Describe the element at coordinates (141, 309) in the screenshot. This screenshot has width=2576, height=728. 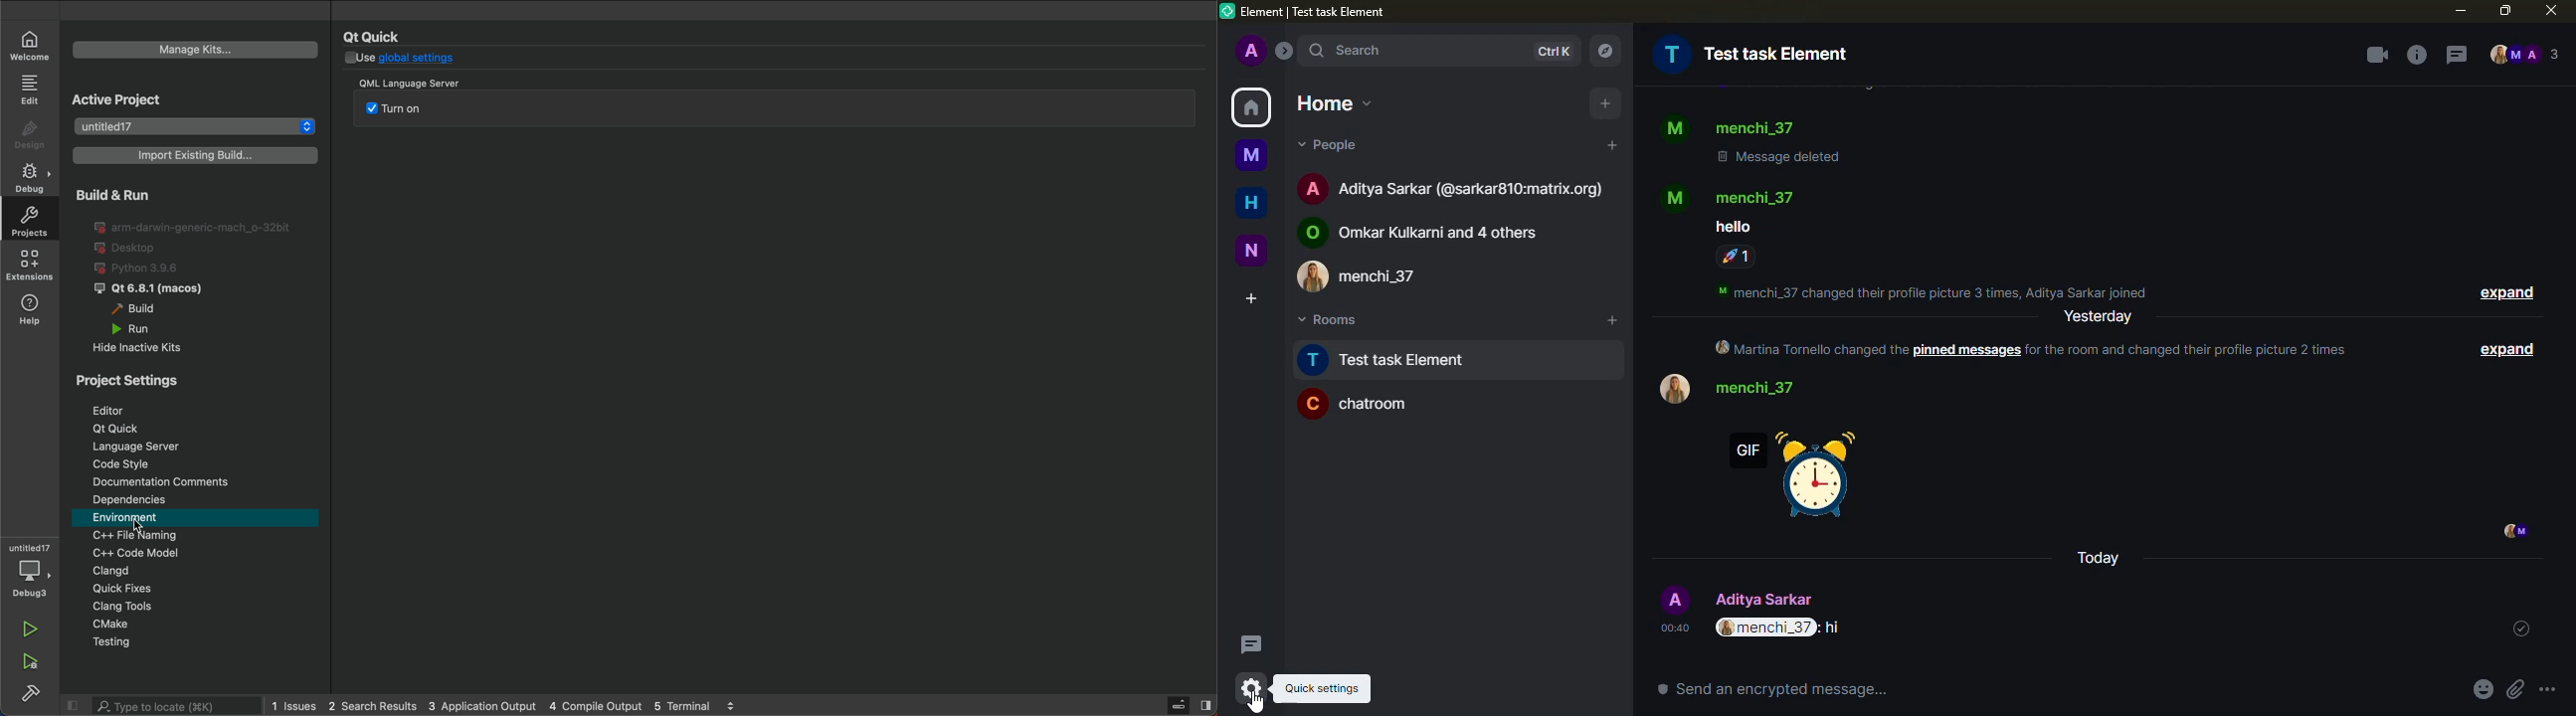
I see `build` at that location.